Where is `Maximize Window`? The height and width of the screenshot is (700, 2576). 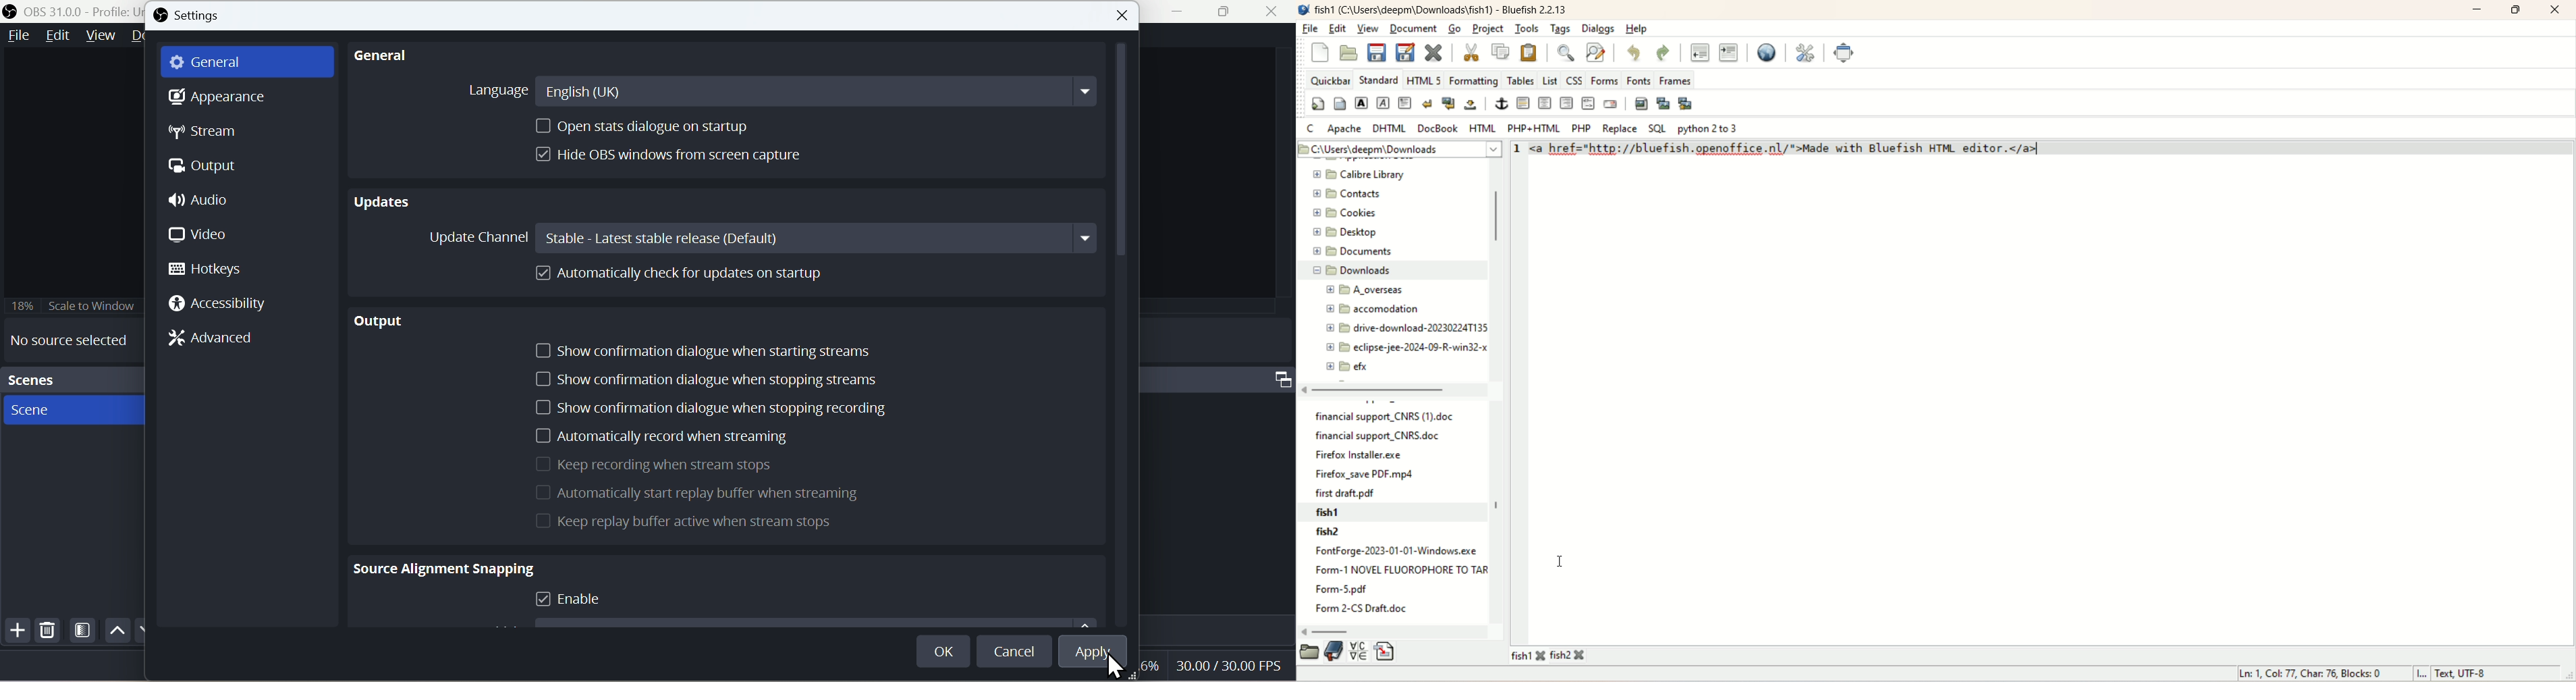
Maximize Window is located at coordinates (1278, 381).